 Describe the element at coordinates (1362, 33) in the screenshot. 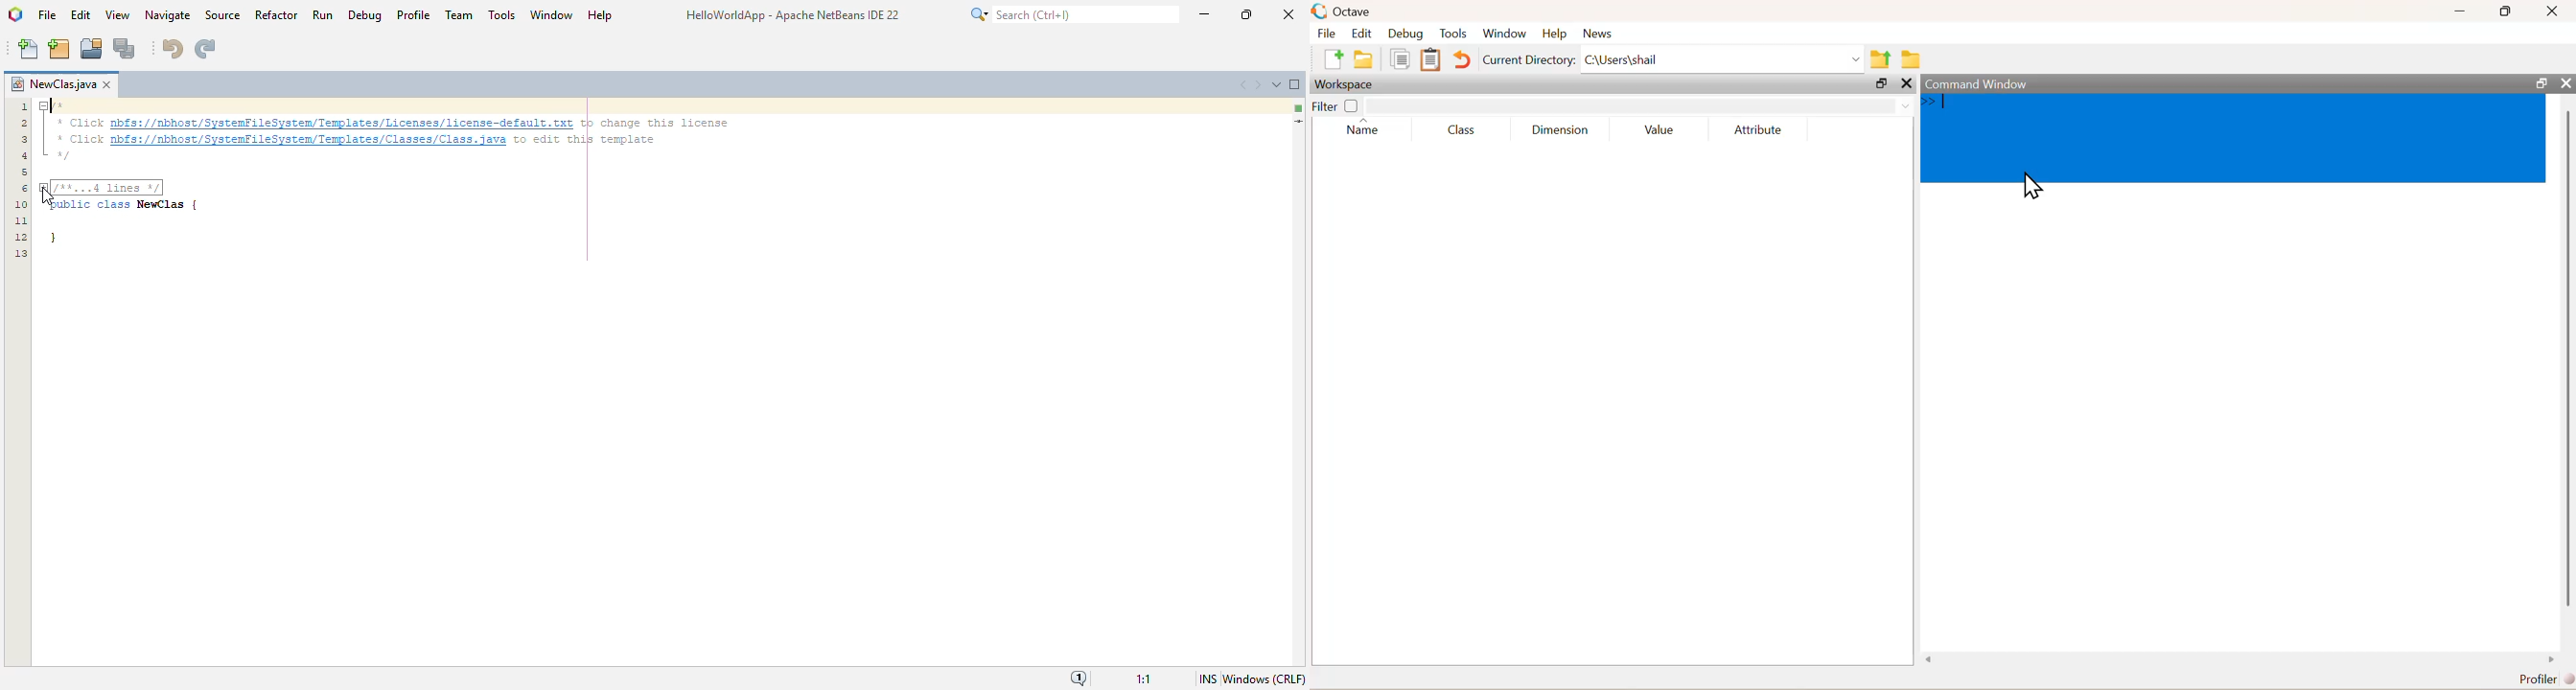

I see `edit` at that location.